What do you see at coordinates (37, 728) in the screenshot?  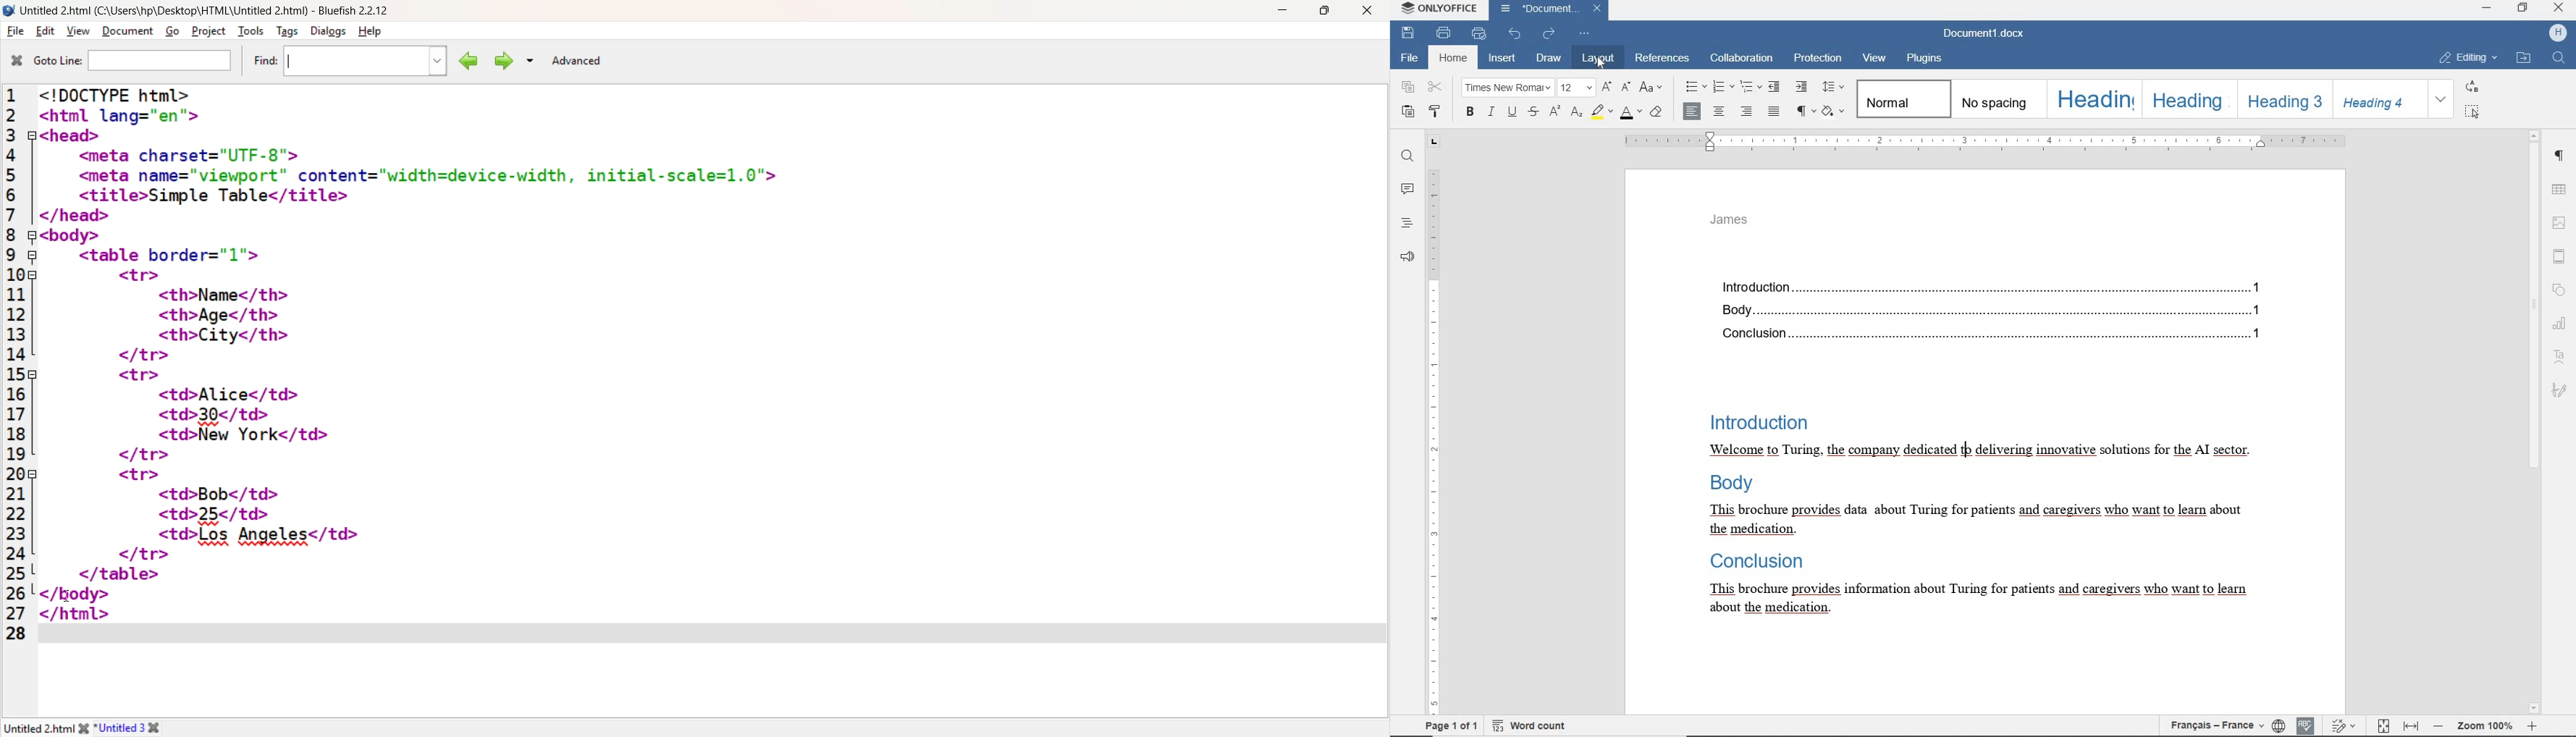 I see `Untitled 2.htm` at bounding box center [37, 728].